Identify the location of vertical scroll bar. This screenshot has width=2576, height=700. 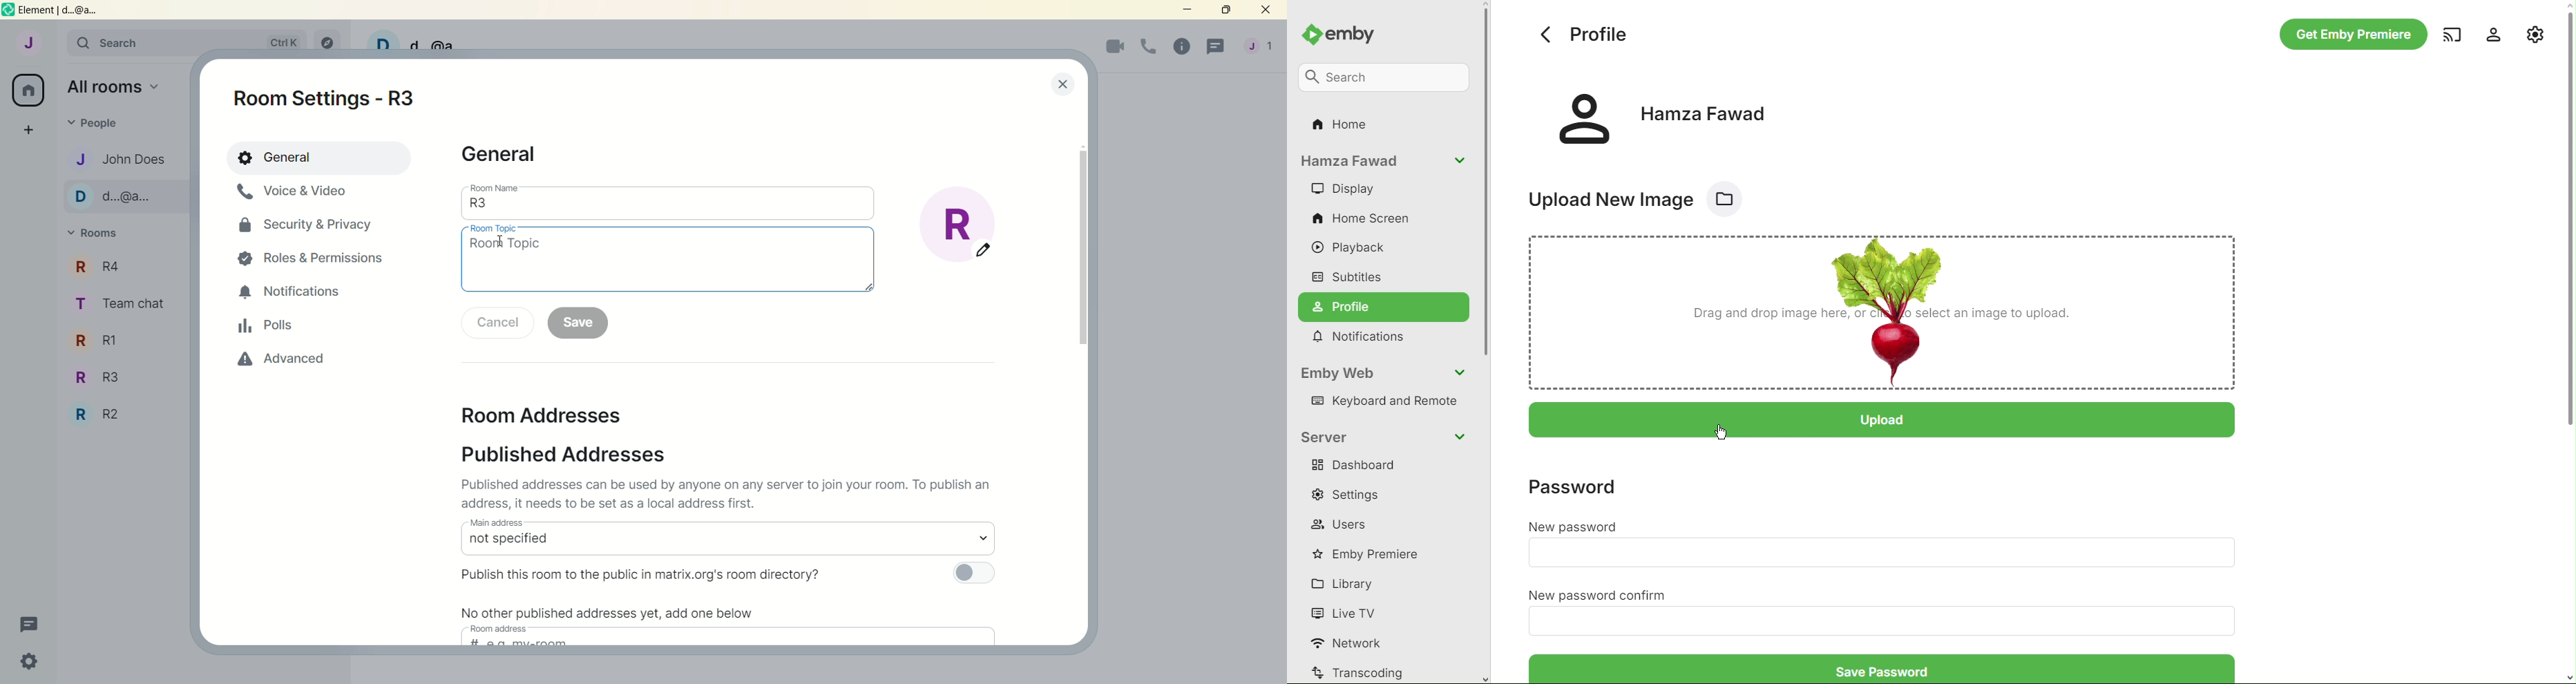
(1080, 249).